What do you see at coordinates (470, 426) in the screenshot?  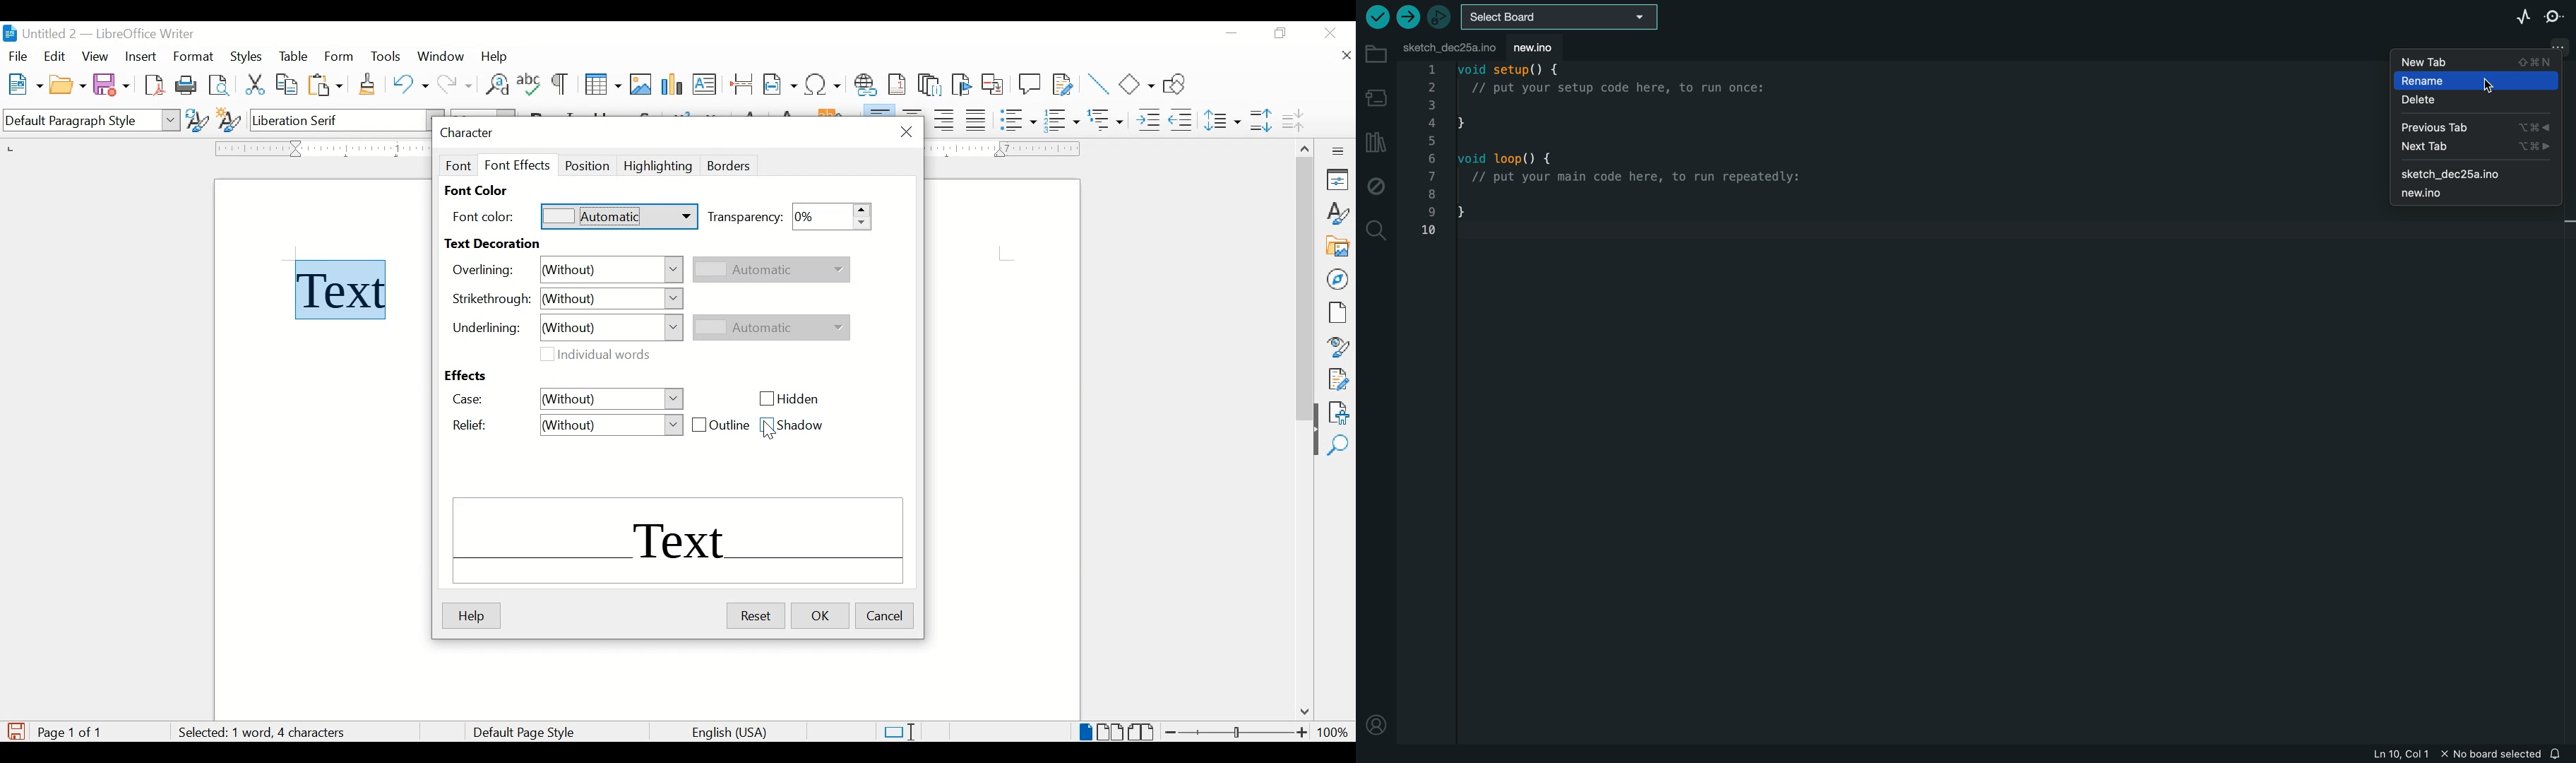 I see `relief` at bounding box center [470, 426].